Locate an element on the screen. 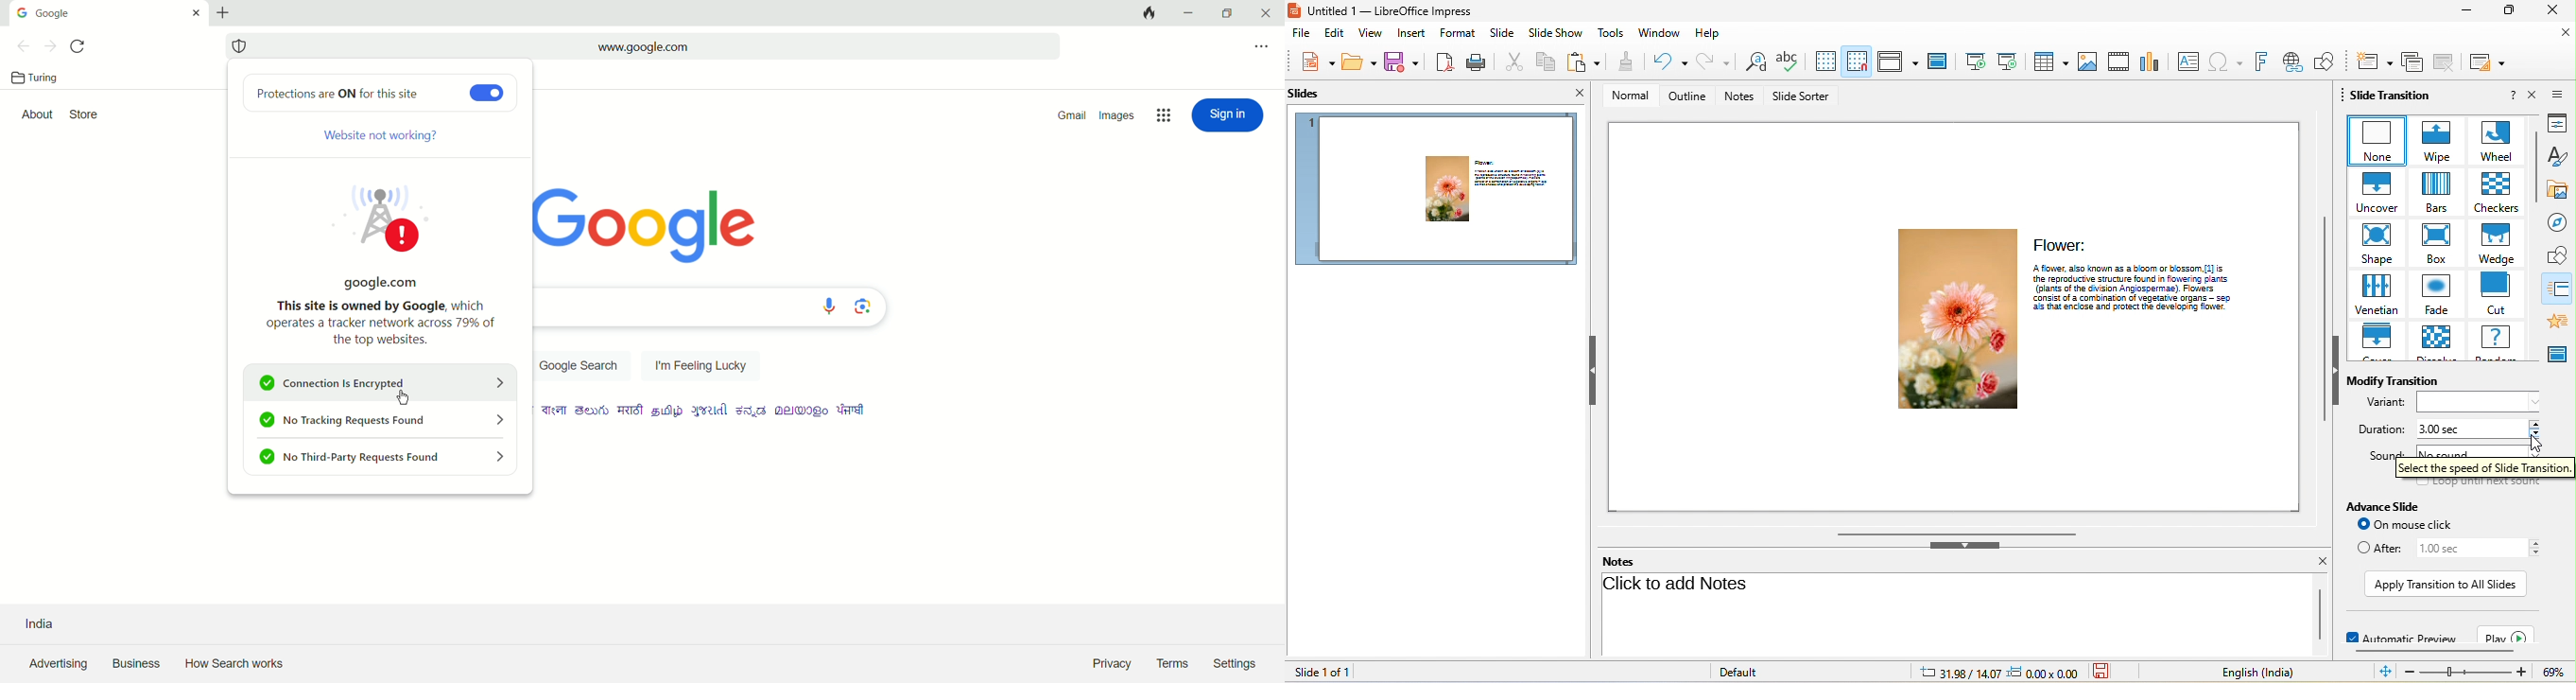 The width and height of the screenshot is (2576, 700). start from first slide is located at coordinates (1975, 61).